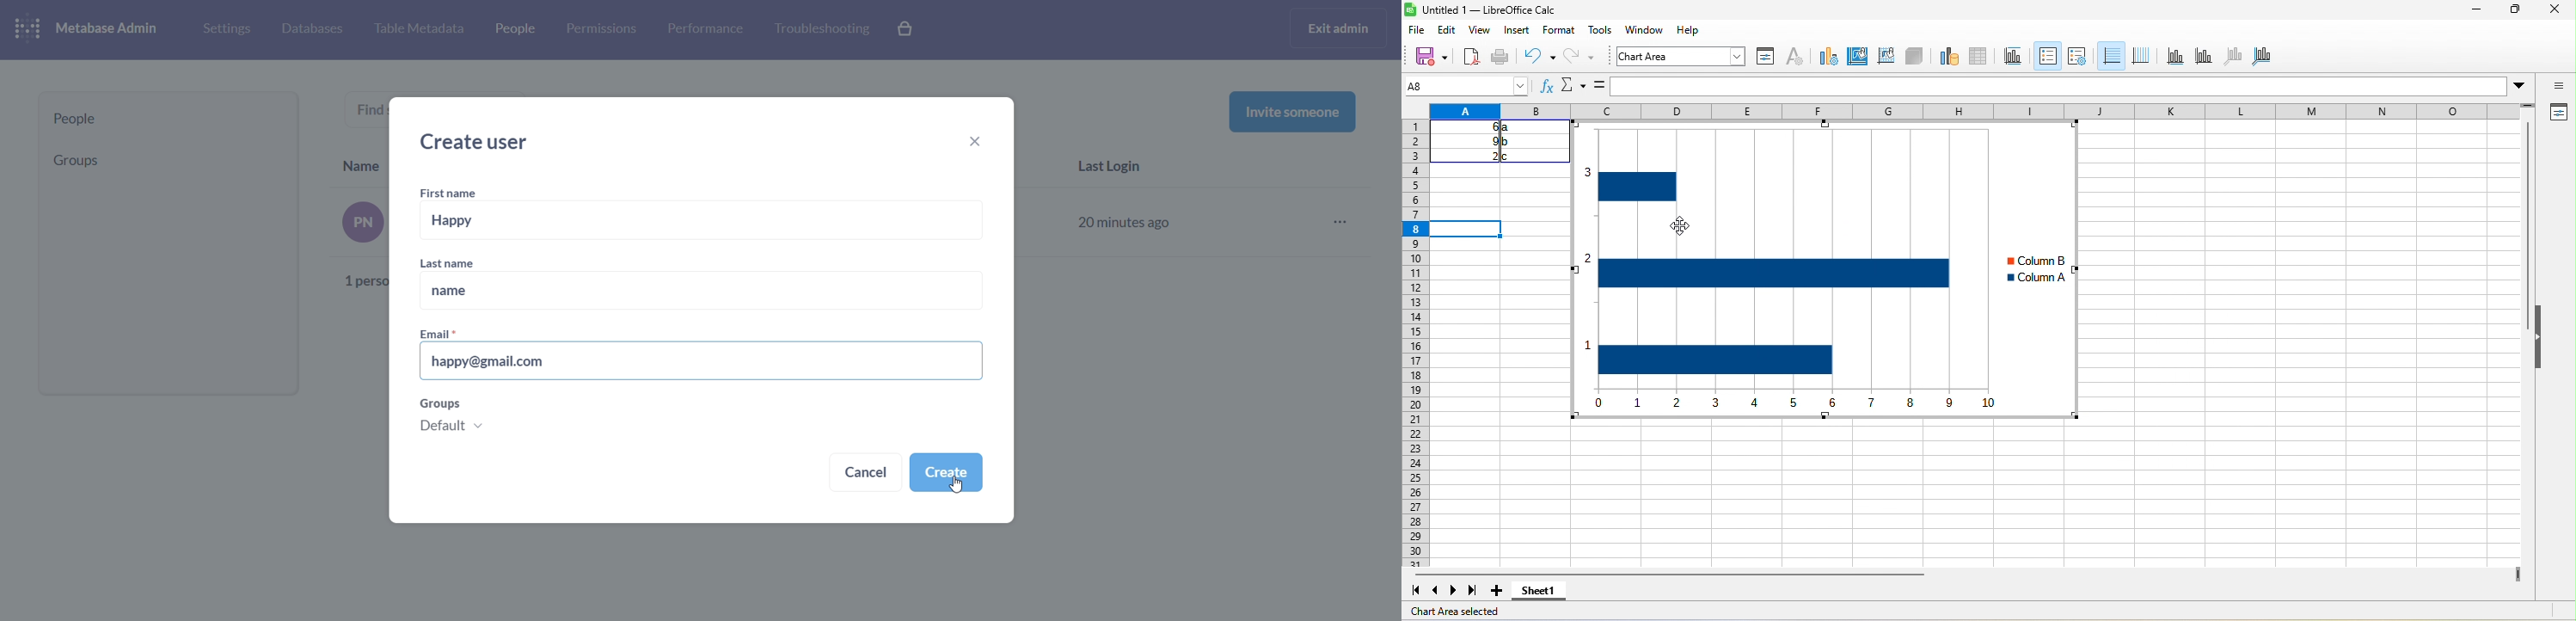  I want to click on column headings, so click(1984, 111).